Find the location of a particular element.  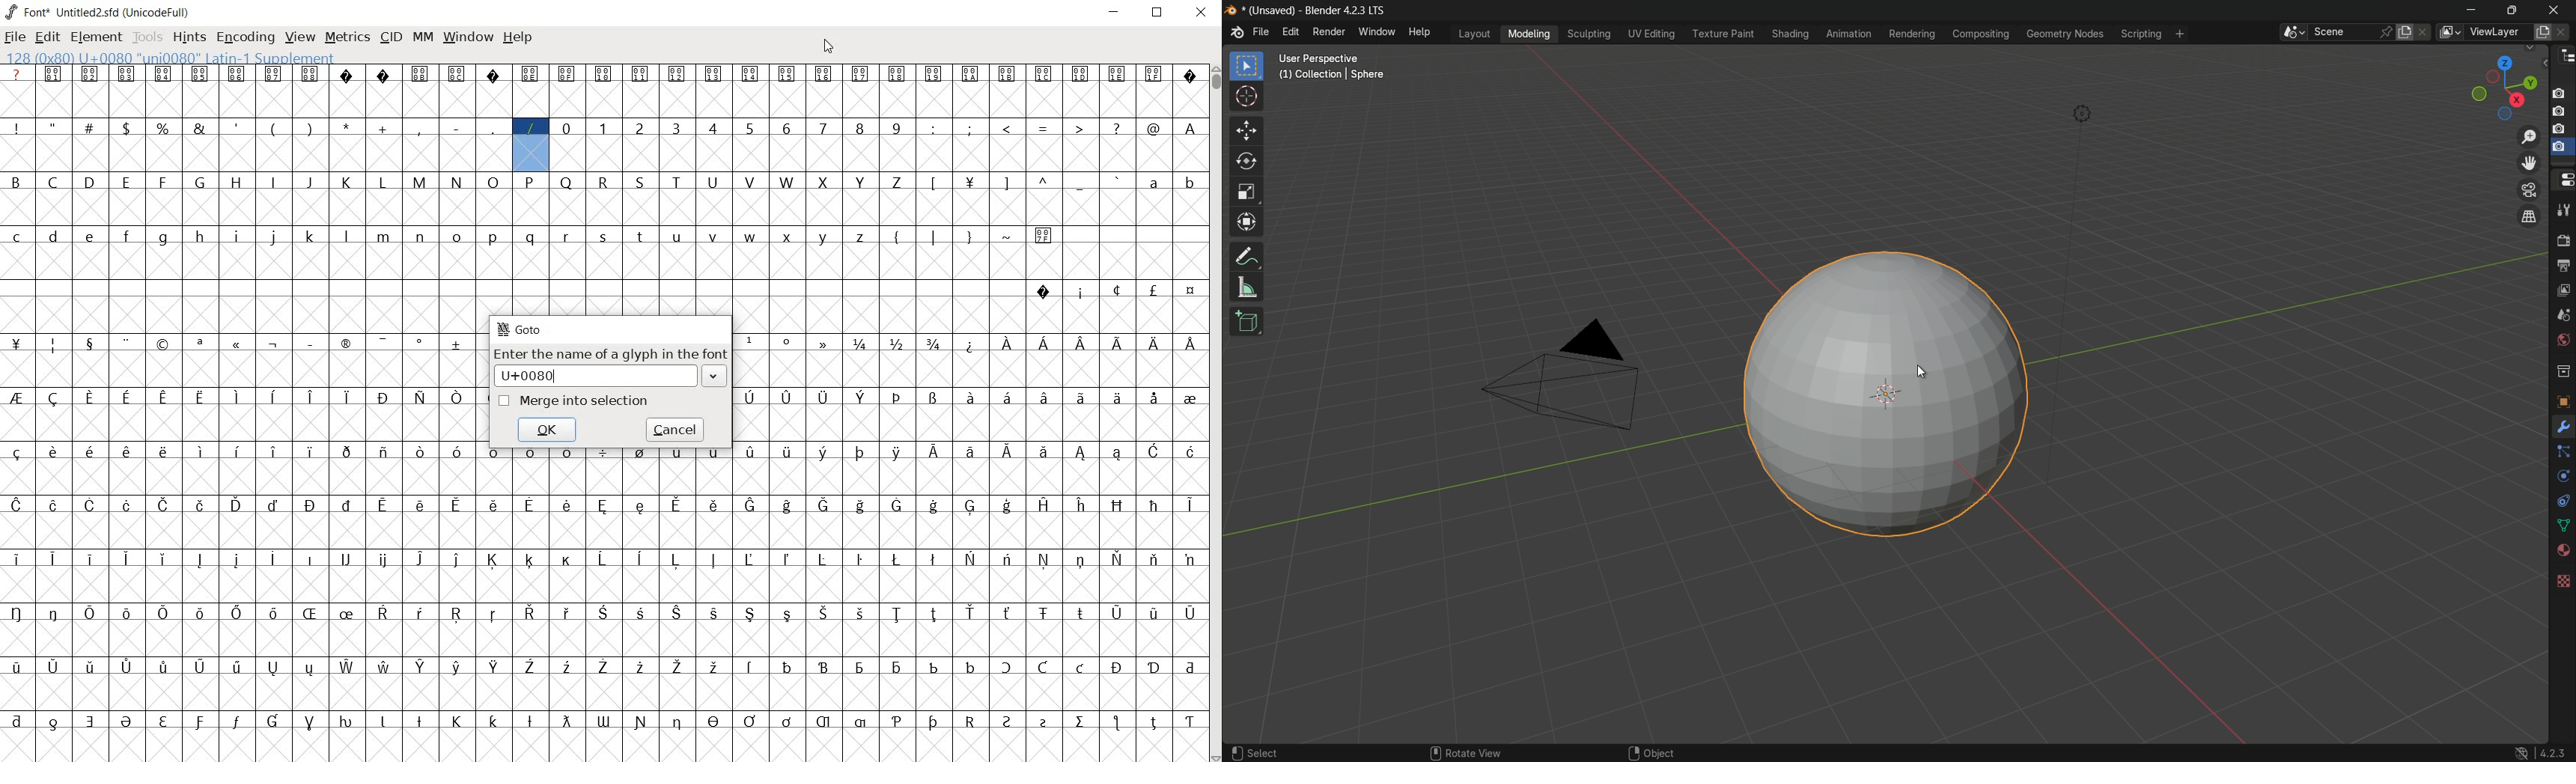

glyph is located at coordinates (568, 505).